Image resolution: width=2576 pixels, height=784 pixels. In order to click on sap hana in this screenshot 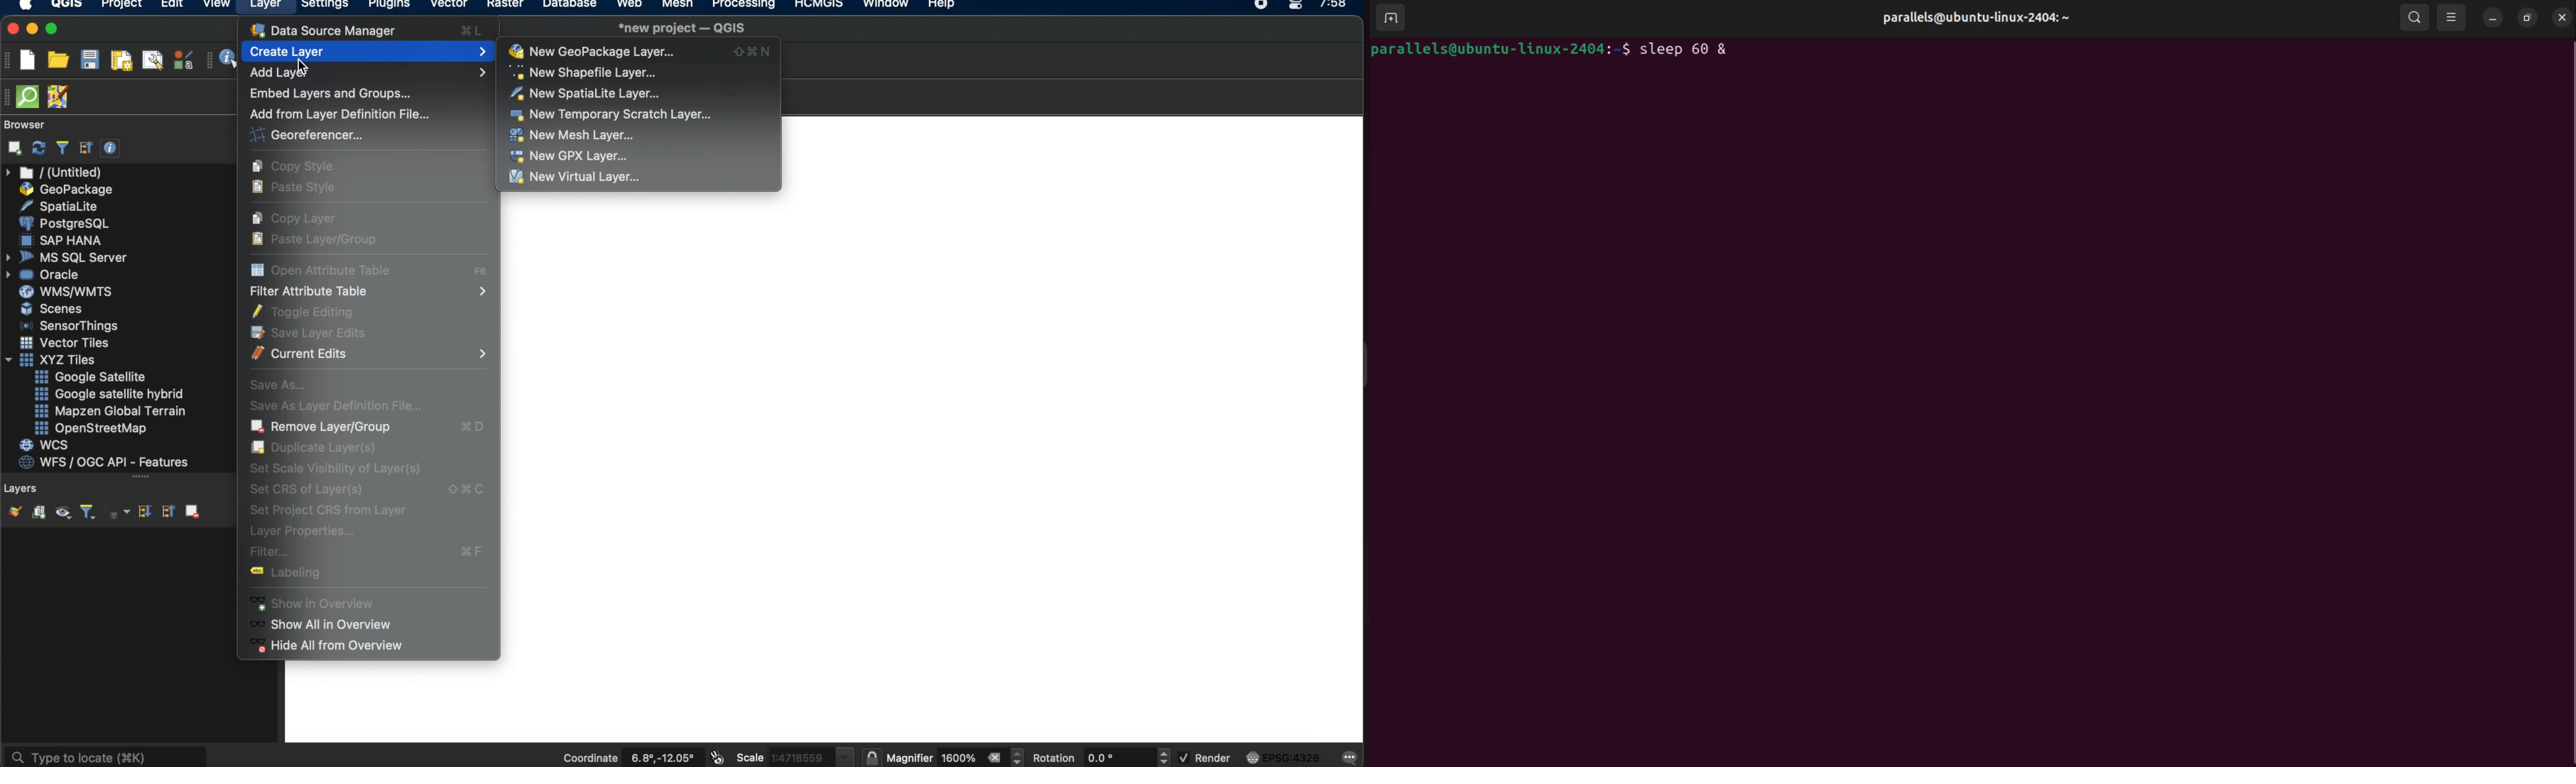, I will do `click(63, 240)`.